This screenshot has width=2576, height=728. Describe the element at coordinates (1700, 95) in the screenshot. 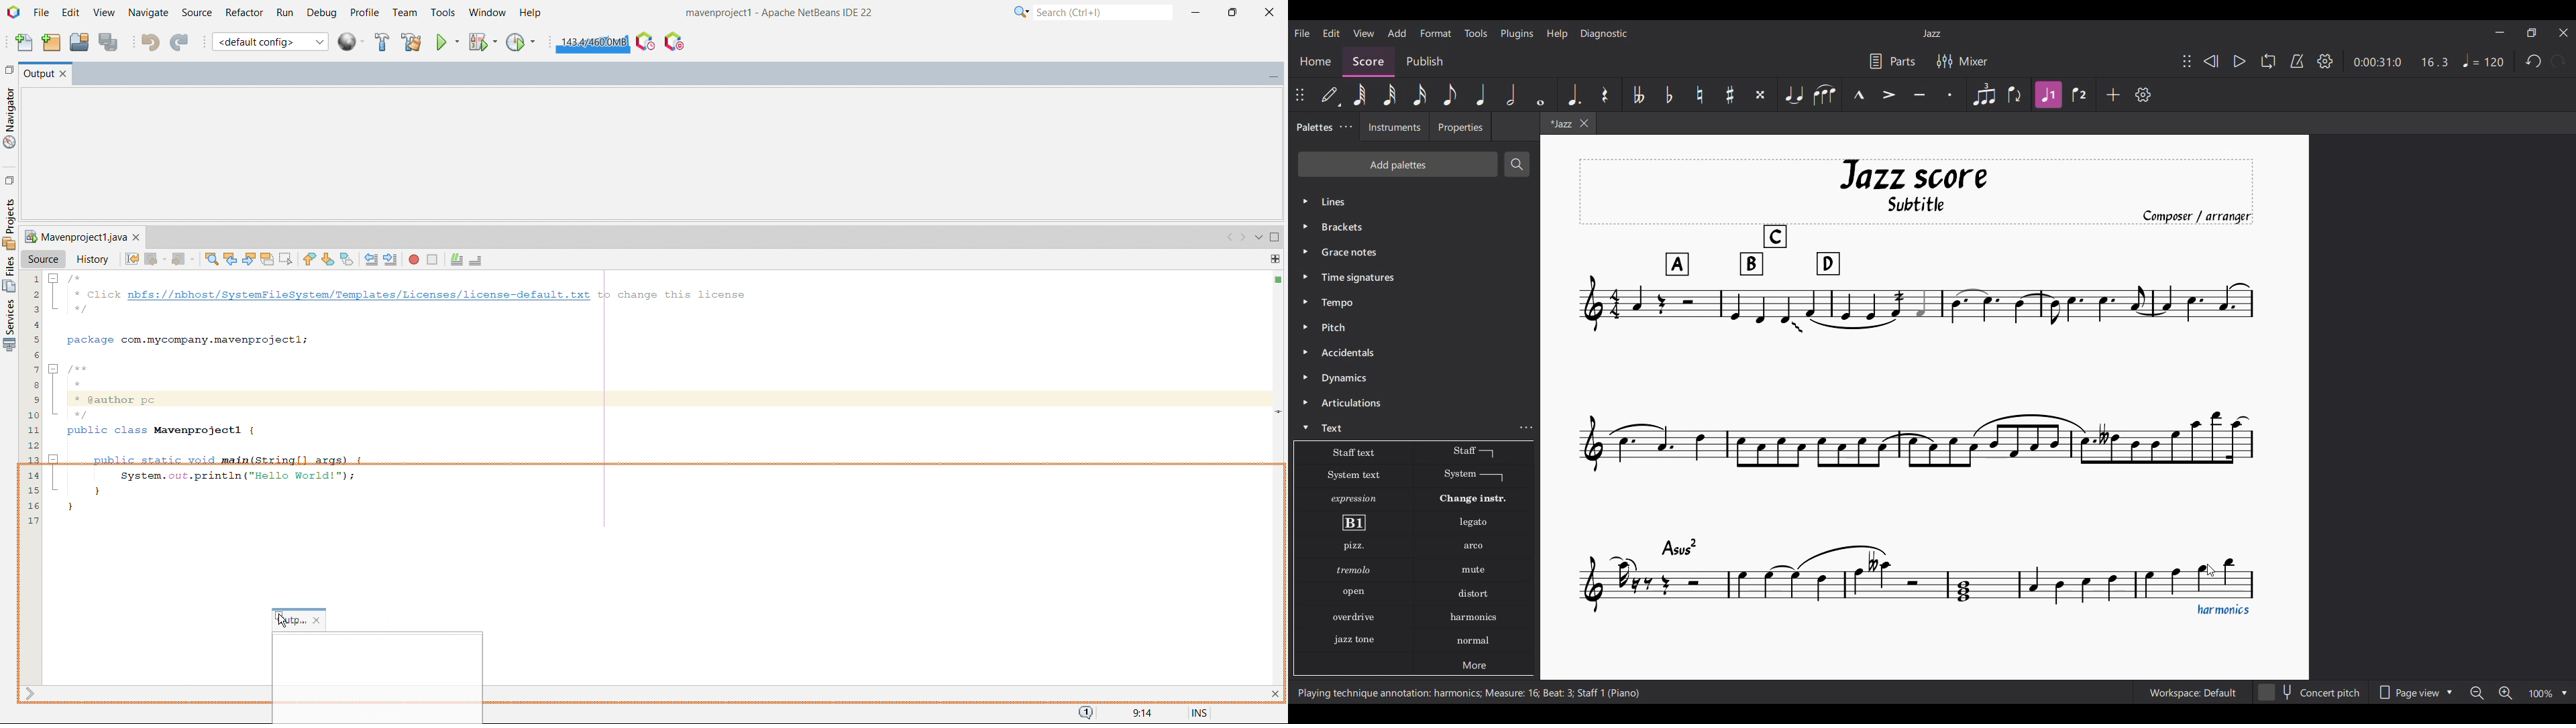

I see `Toggle natural` at that location.